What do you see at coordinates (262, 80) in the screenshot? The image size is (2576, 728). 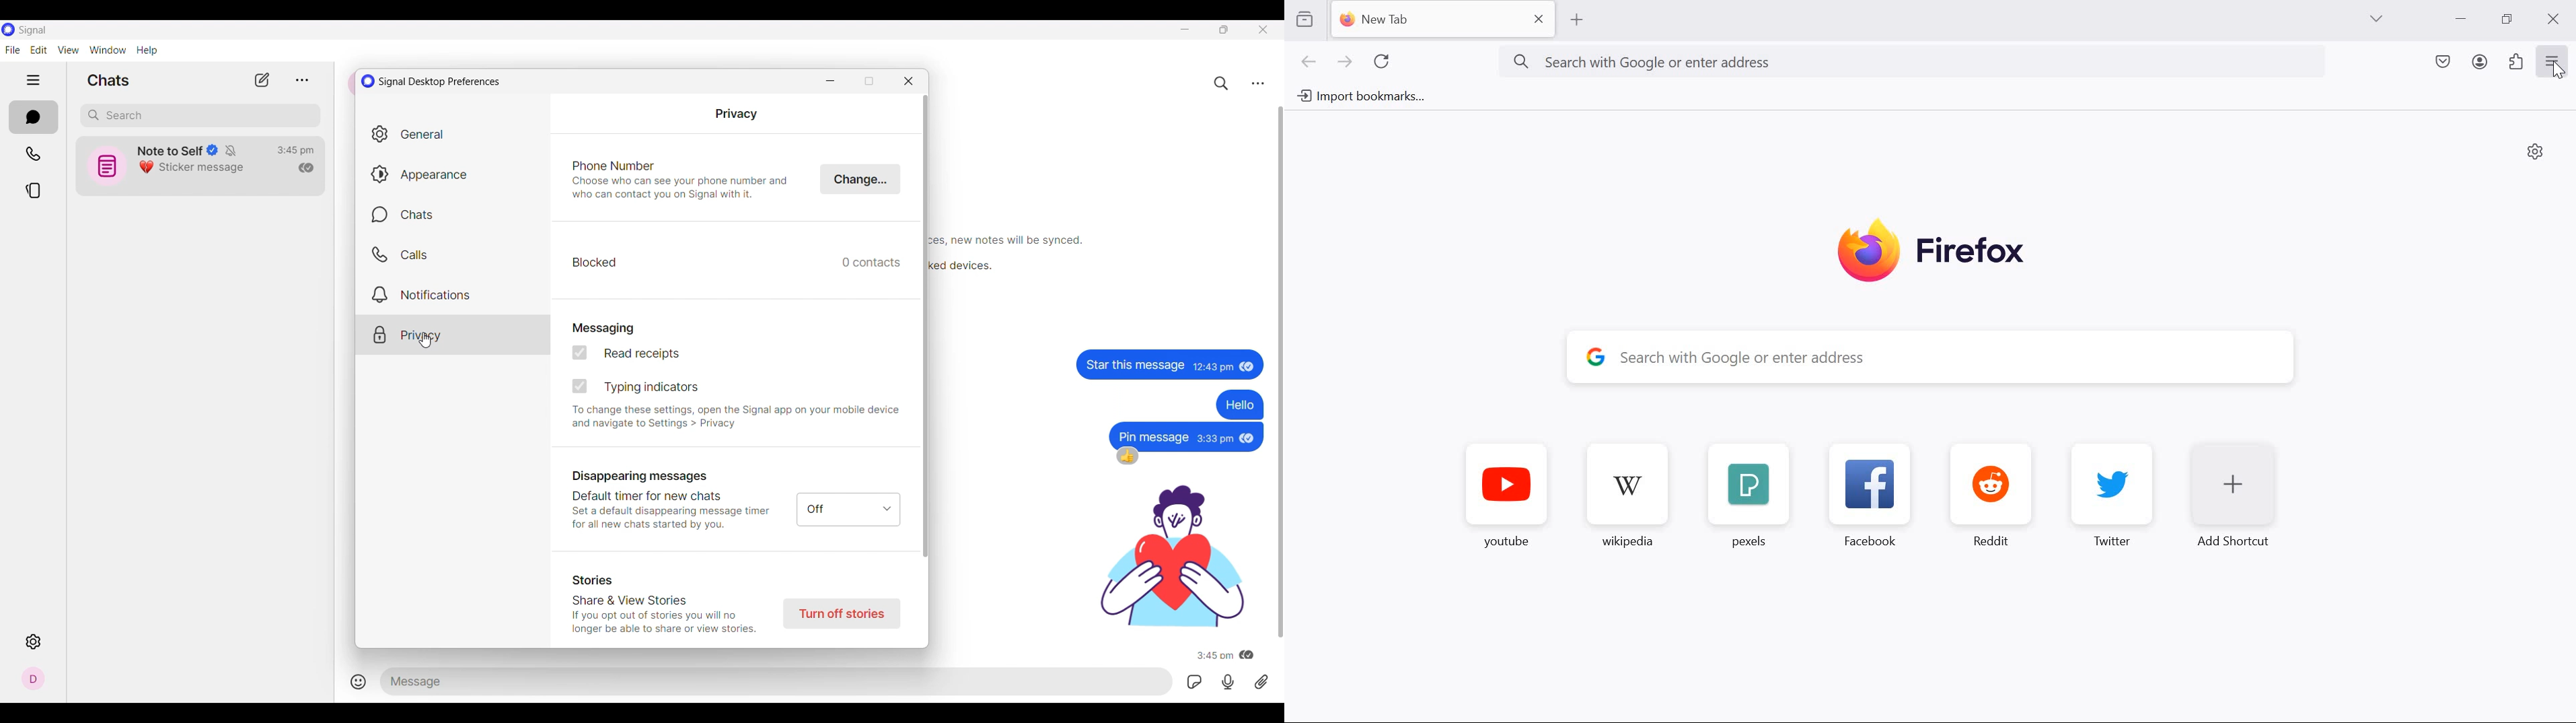 I see `New chat` at bounding box center [262, 80].